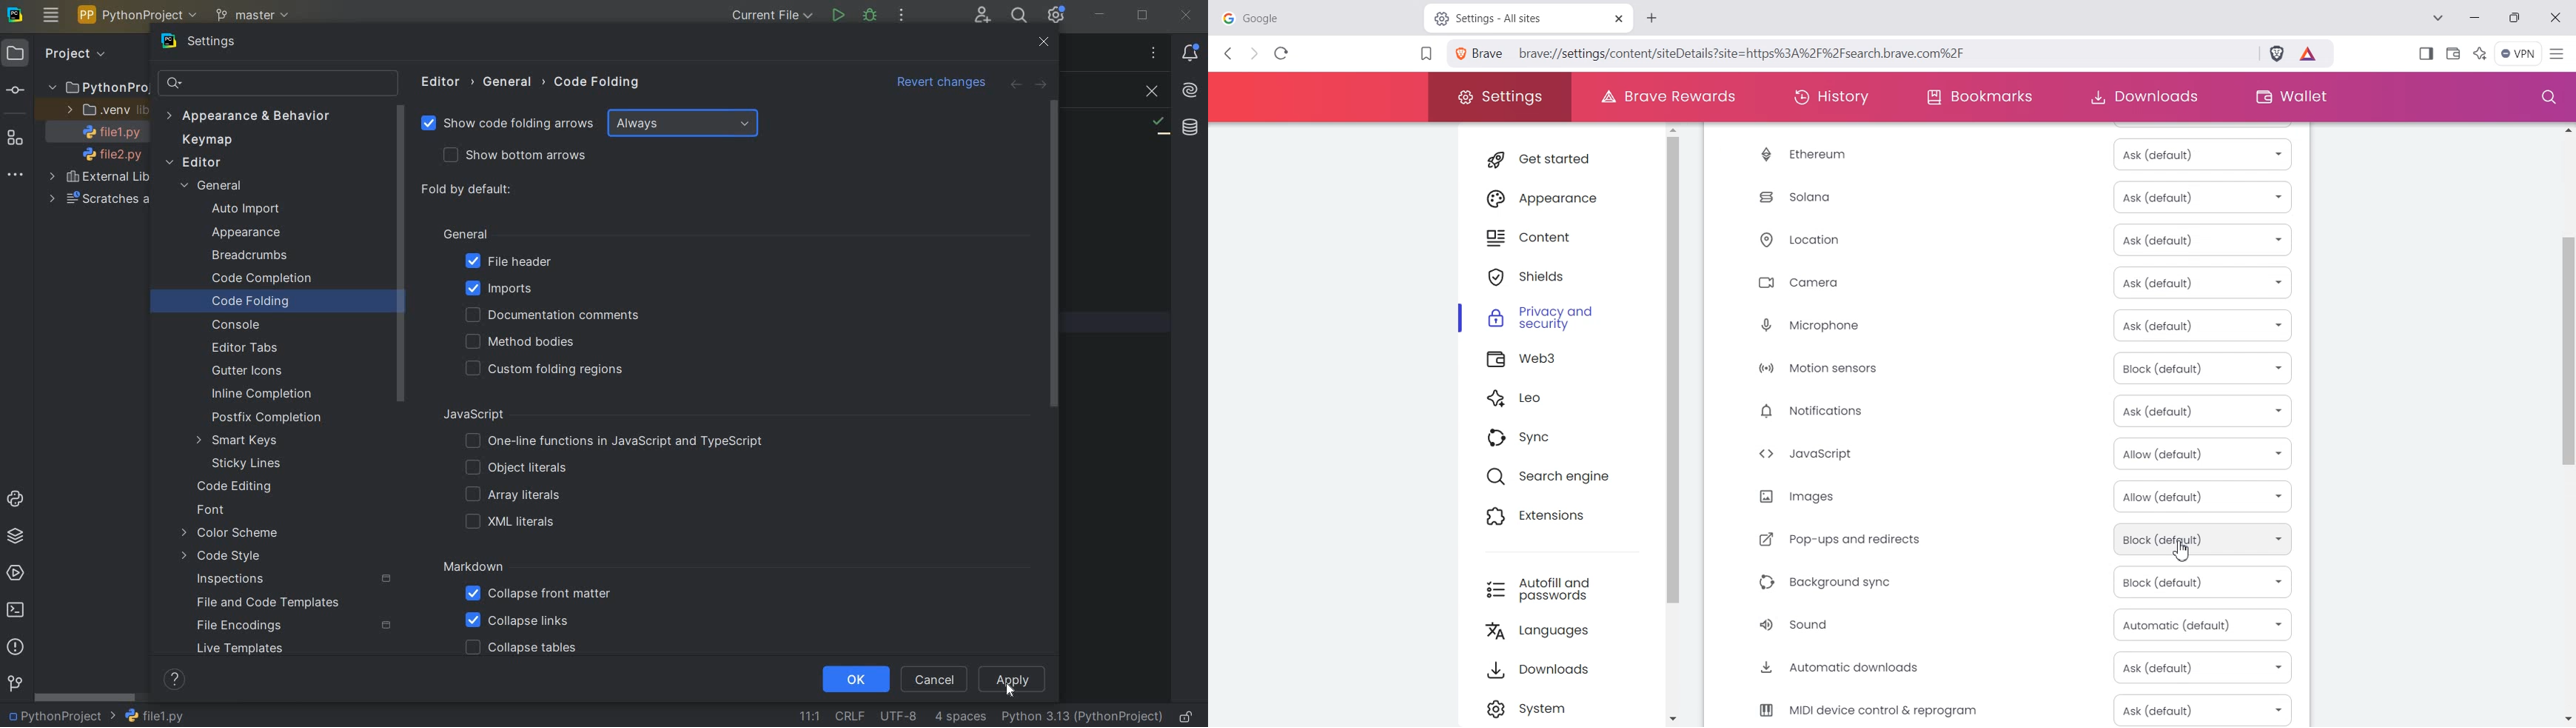 The height and width of the screenshot is (728, 2576). Describe the element at coordinates (2007, 196) in the screenshot. I see `Solana Ask (Default)` at that location.